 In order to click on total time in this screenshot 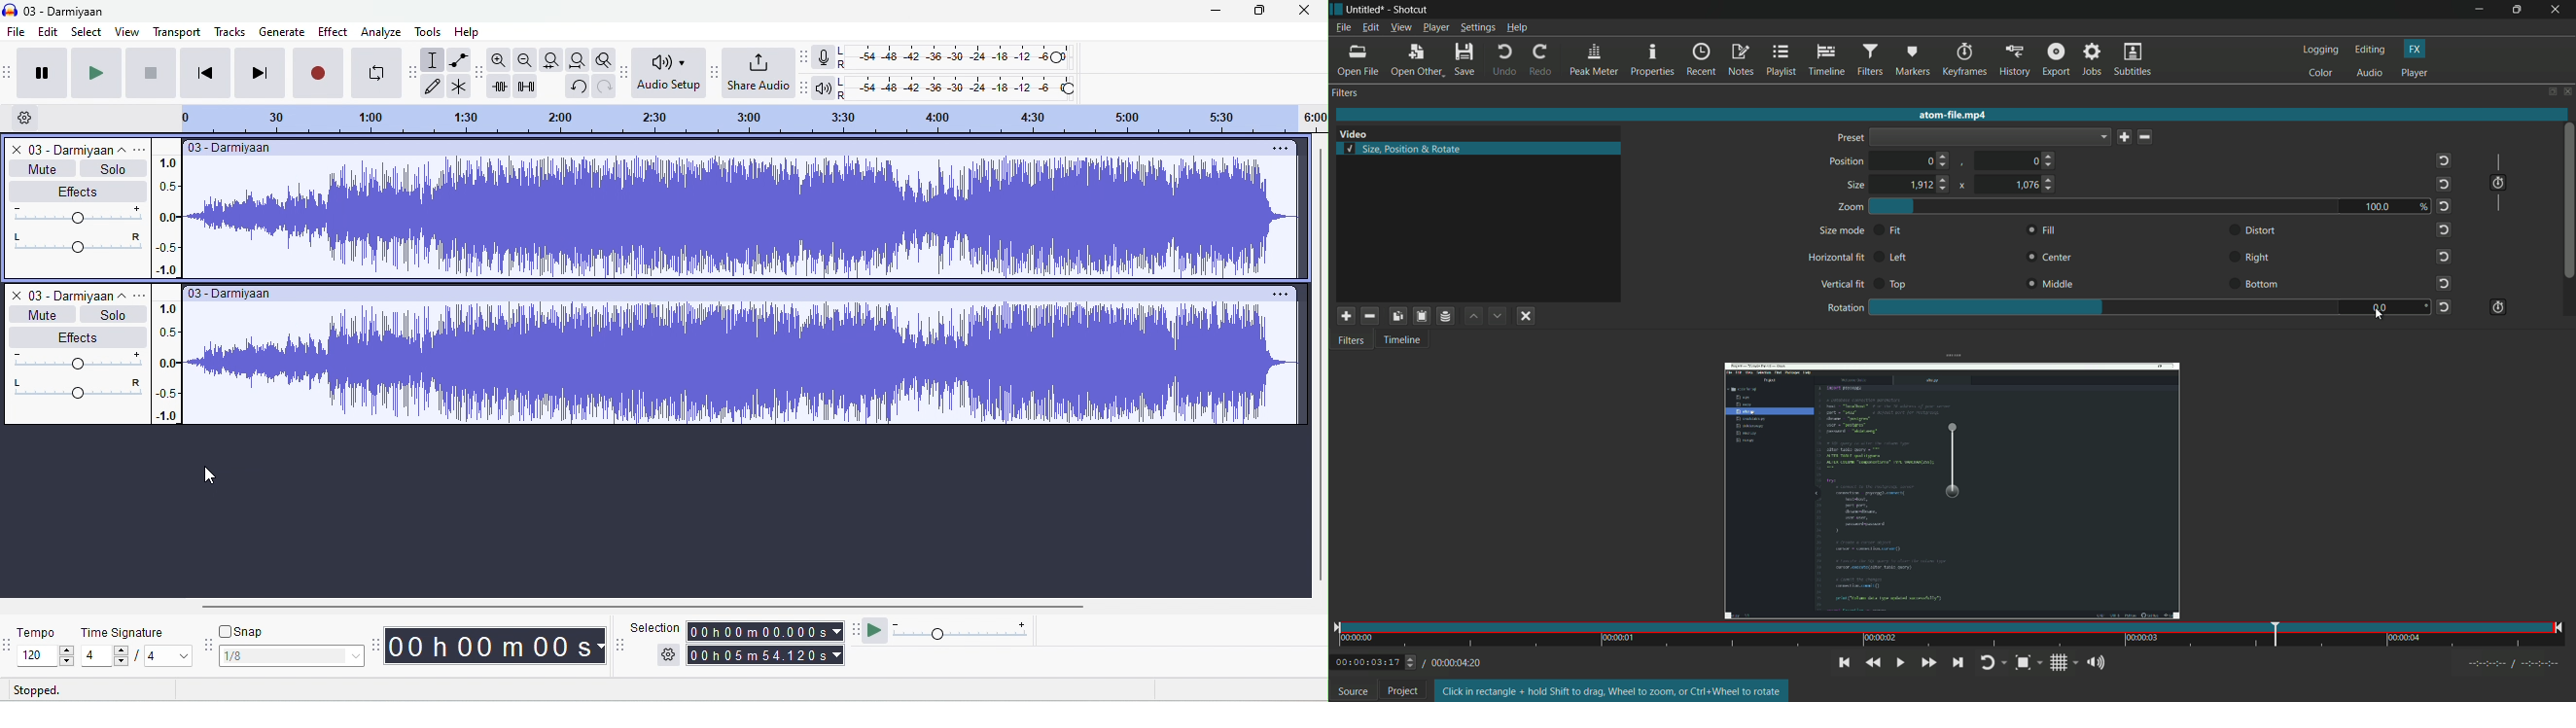, I will do `click(765, 655)`.